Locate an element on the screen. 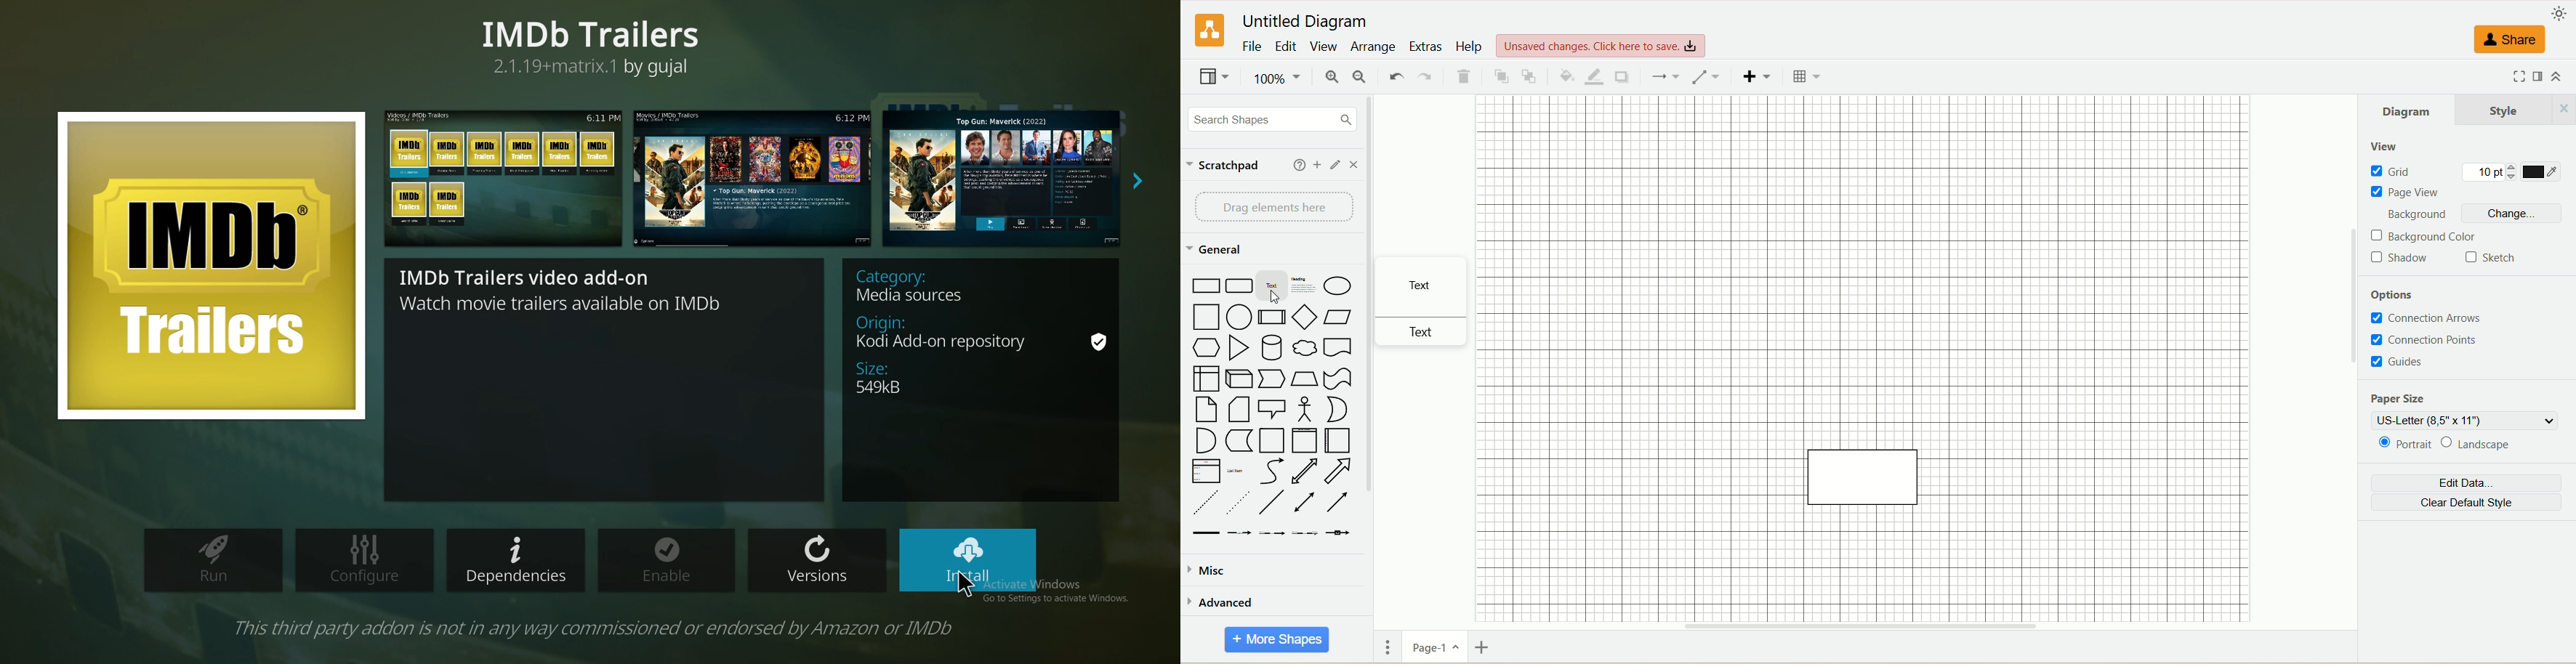 The height and width of the screenshot is (672, 2576). paper size is located at coordinates (2403, 397).